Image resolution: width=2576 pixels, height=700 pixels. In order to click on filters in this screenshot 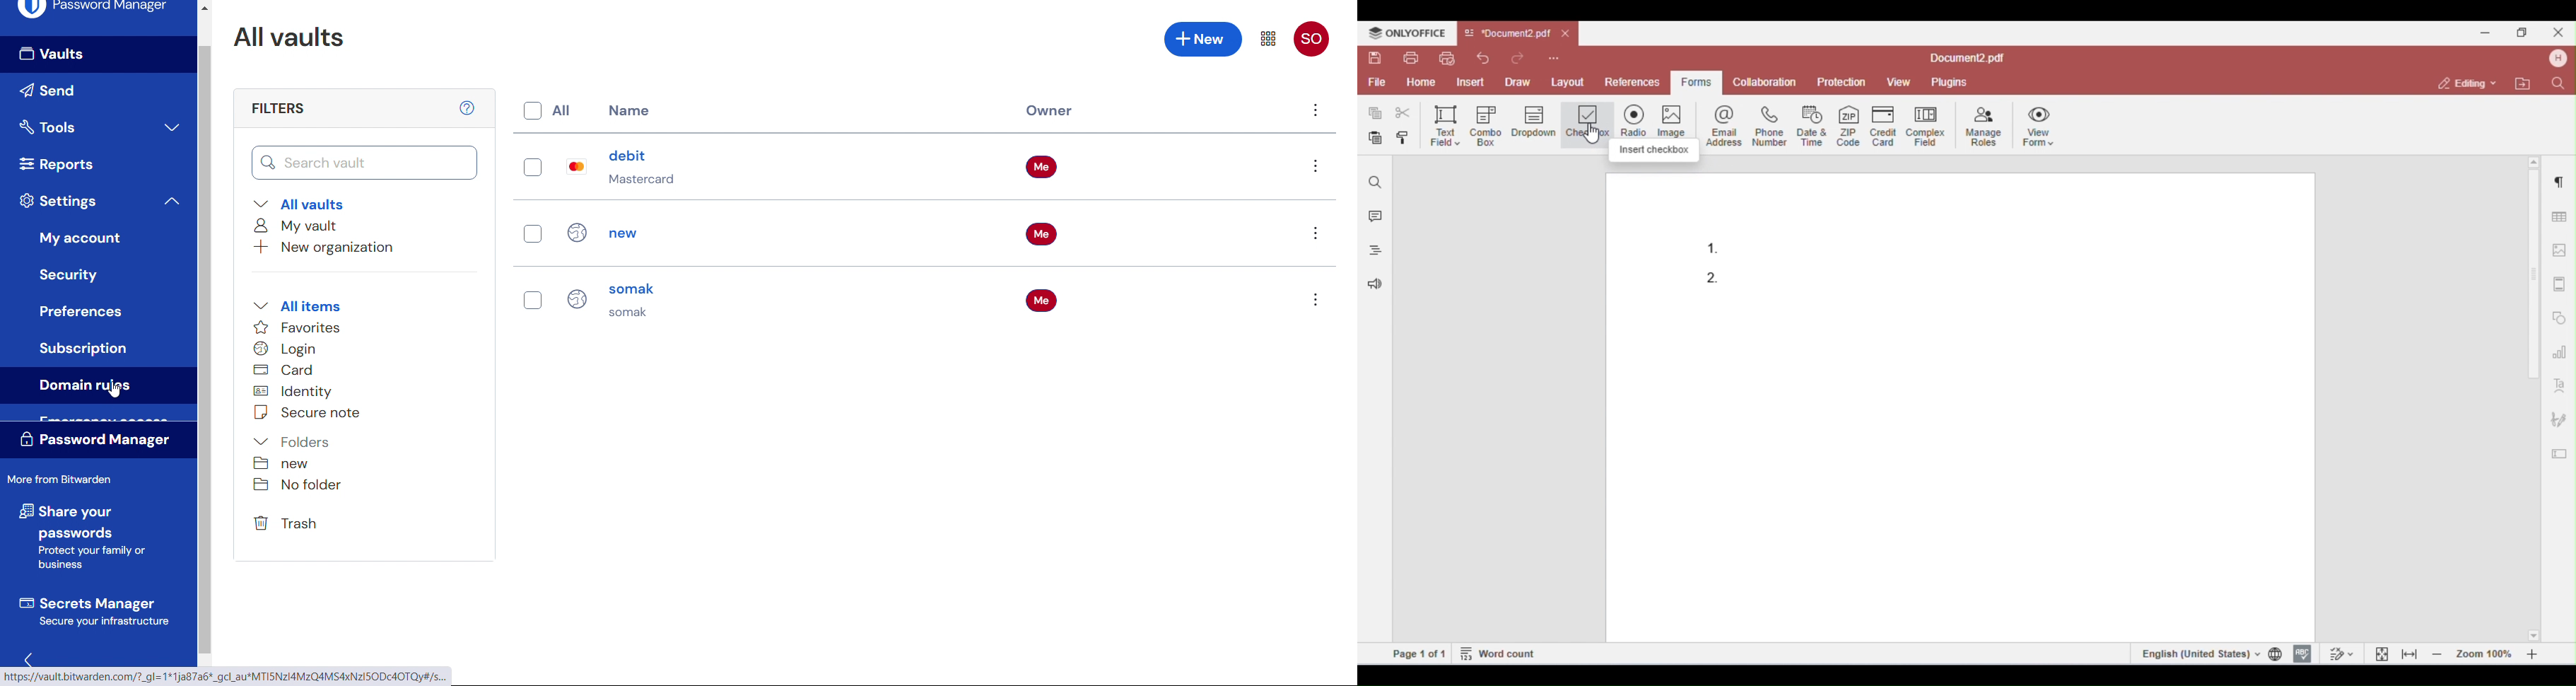, I will do `click(277, 109)`.